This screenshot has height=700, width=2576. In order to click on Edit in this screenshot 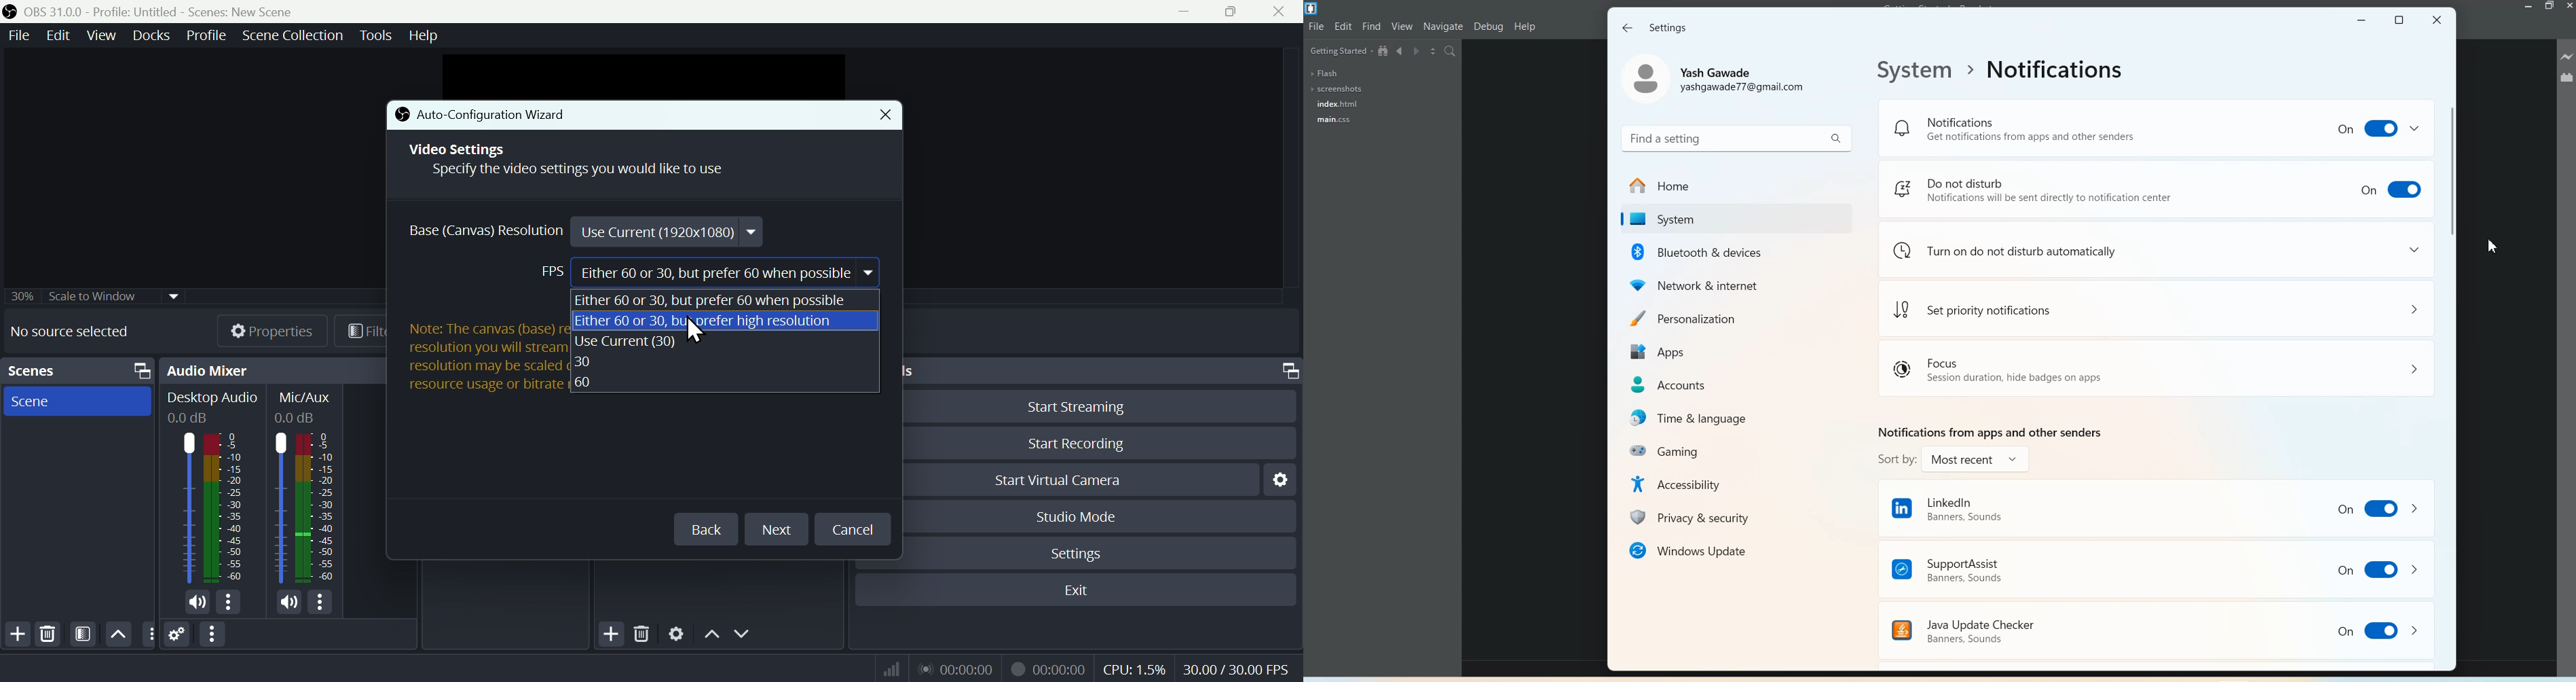, I will do `click(60, 36)`.